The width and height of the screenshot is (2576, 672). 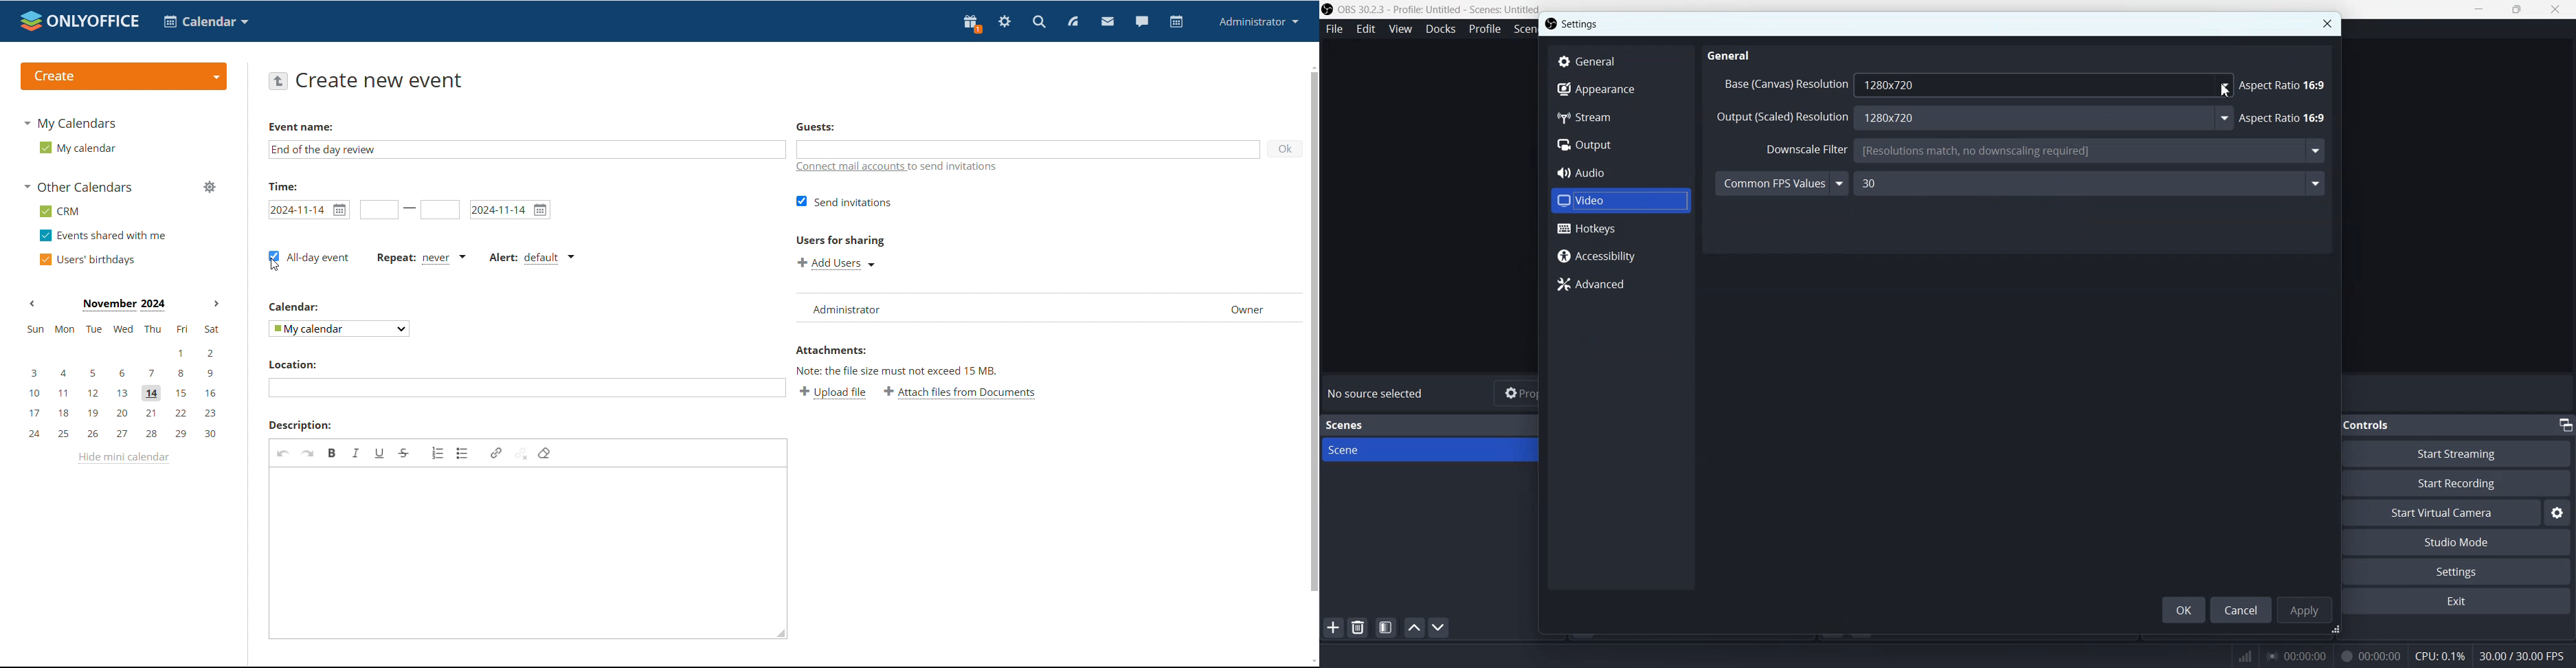 I want to click on OK, so click(x=2184, y=610).